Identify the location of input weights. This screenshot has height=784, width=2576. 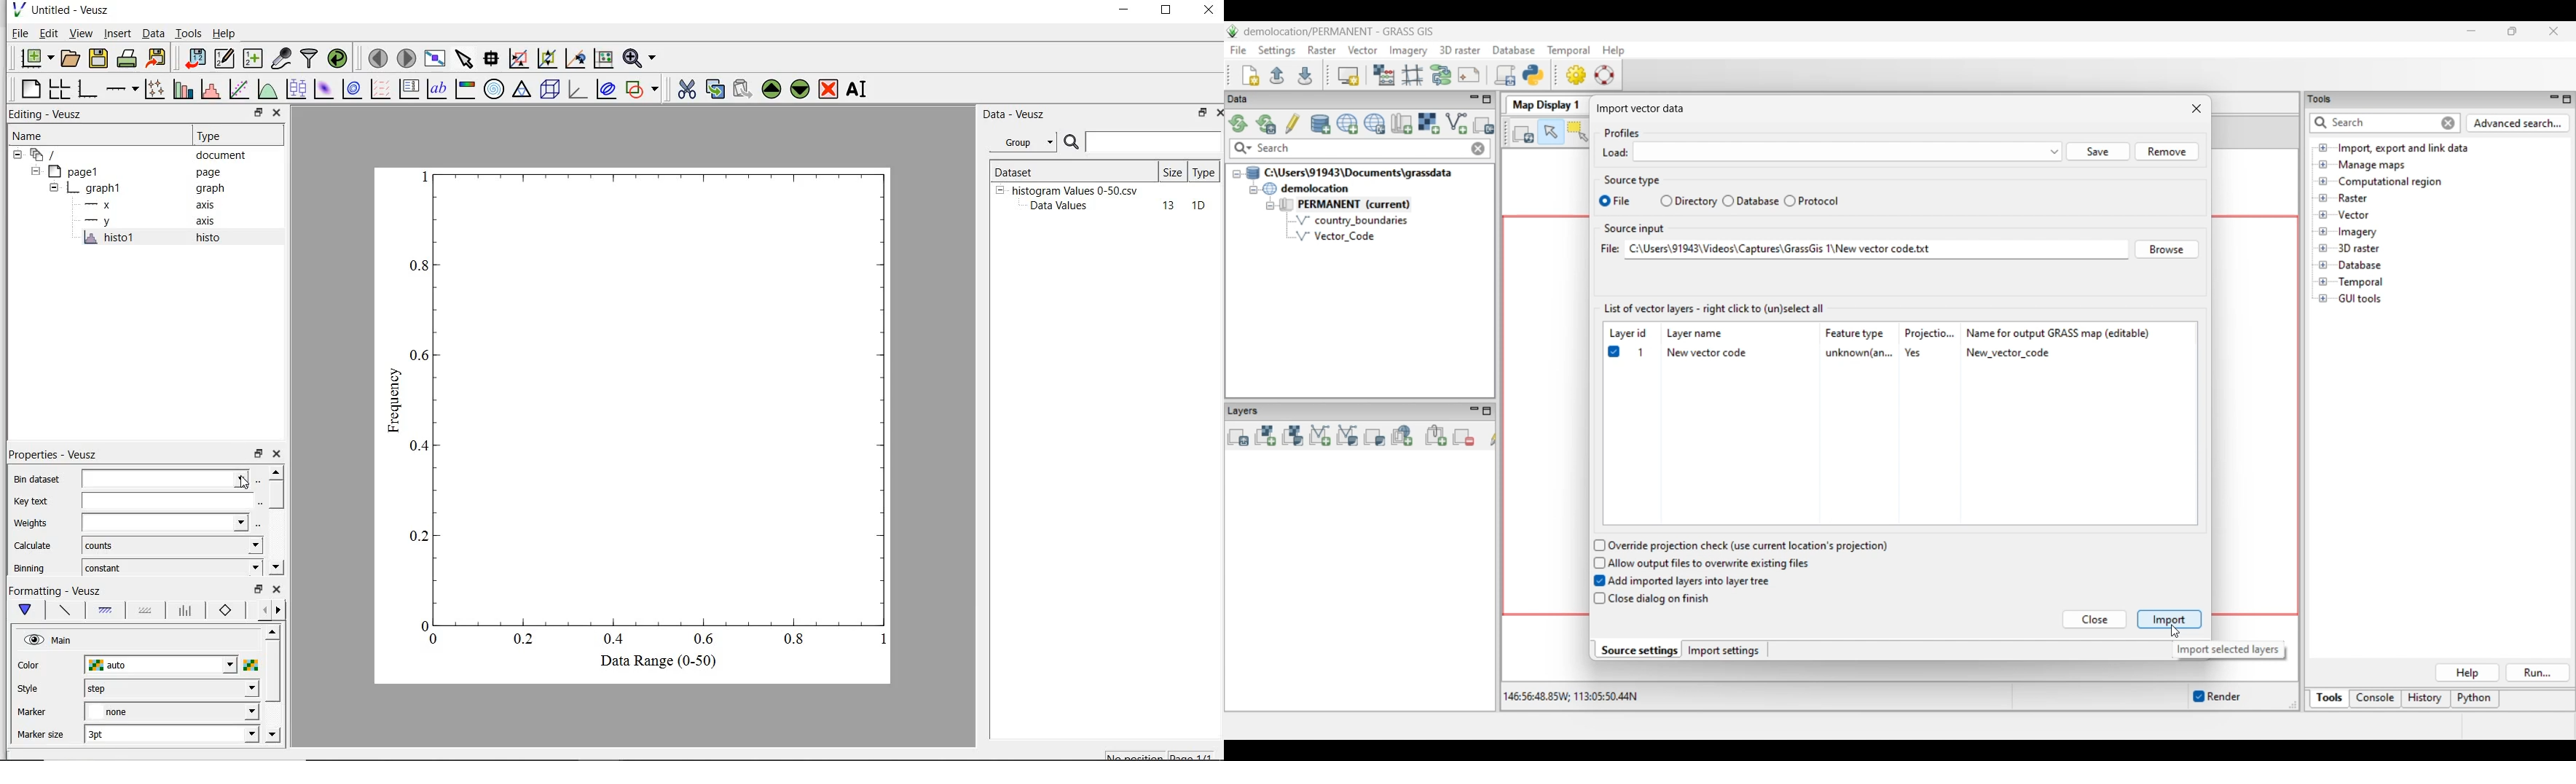
(165, 523).